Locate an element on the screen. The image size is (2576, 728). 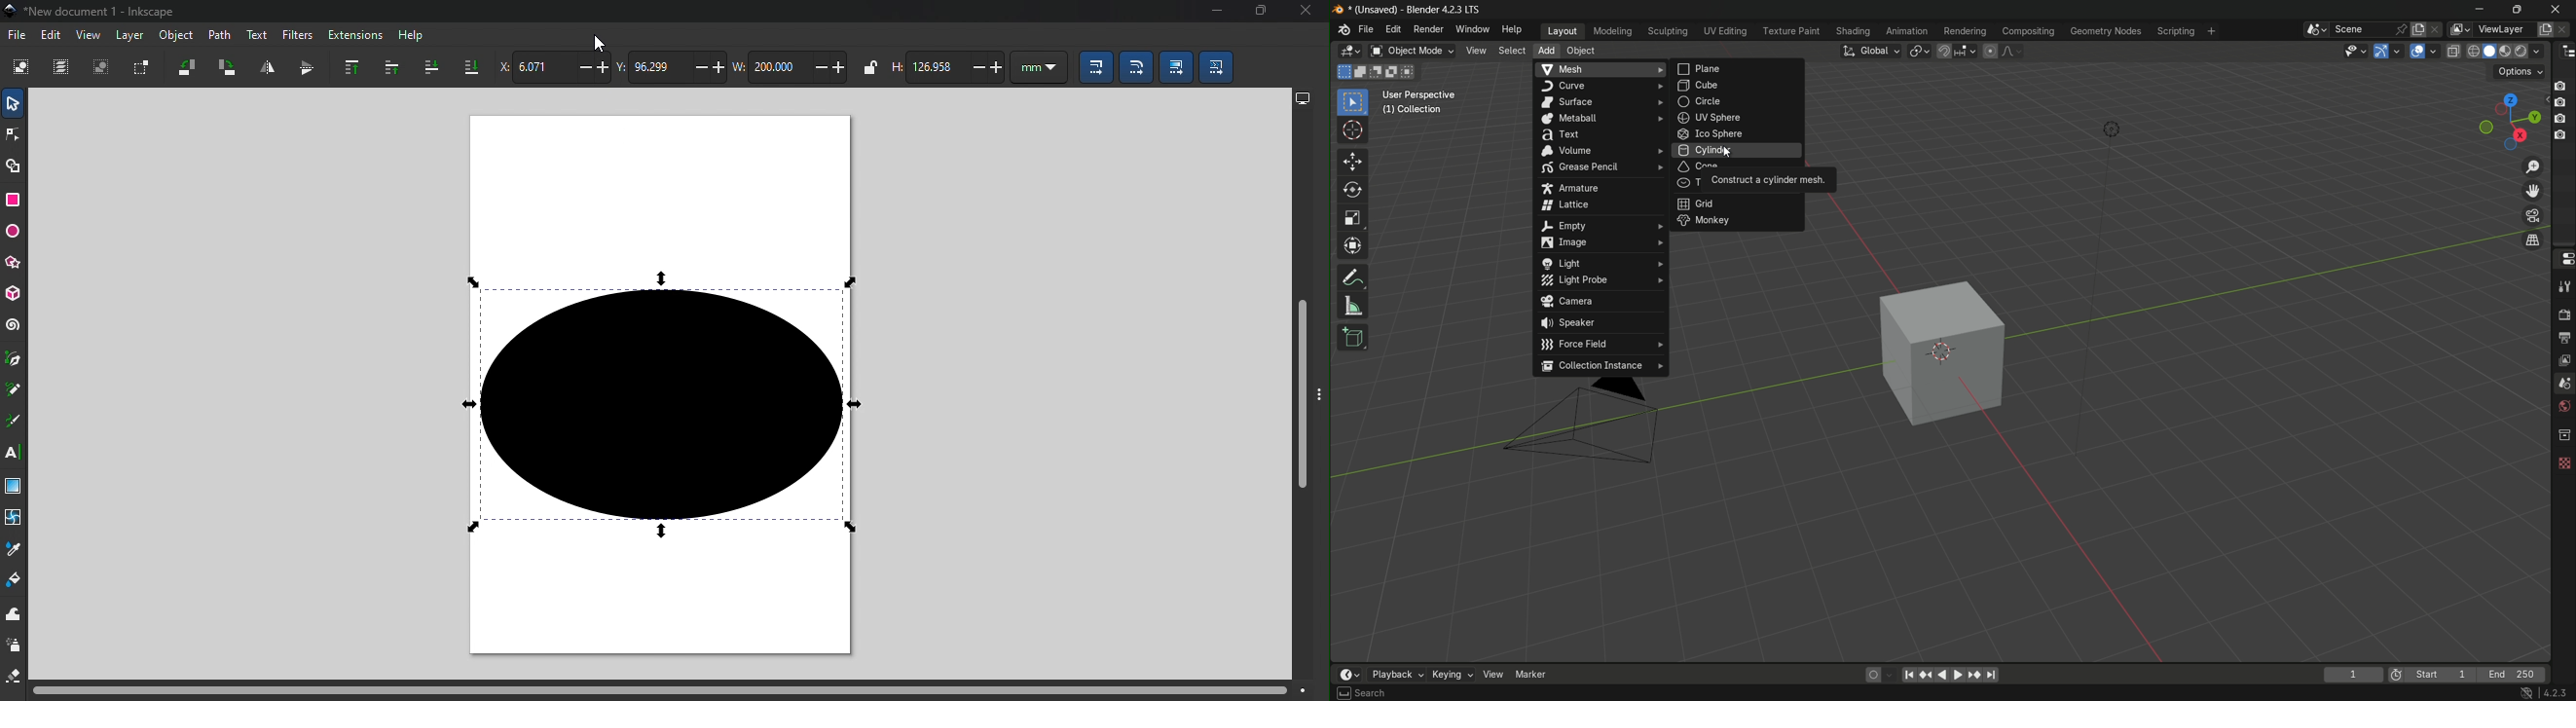
3d viewport is located at coordinates (1349, 51).